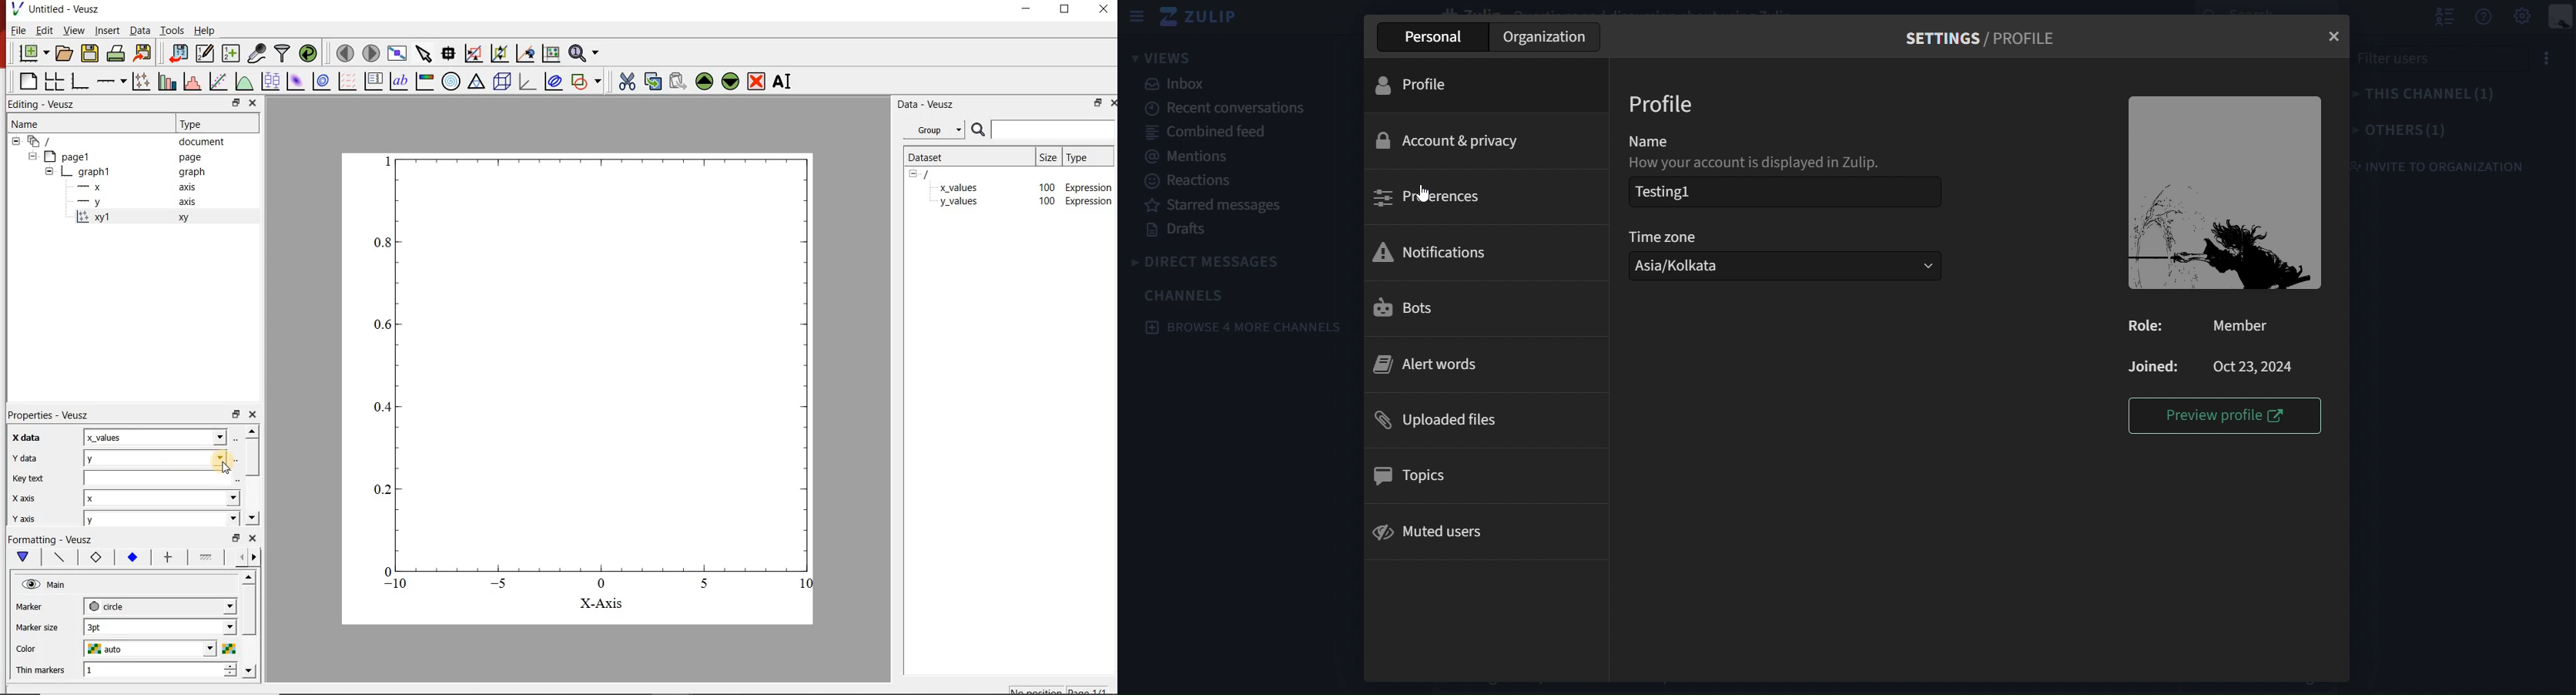 The height and width of the screenshot is (700, 2576). I want to click on copy the selected widget, so click(652, 82).